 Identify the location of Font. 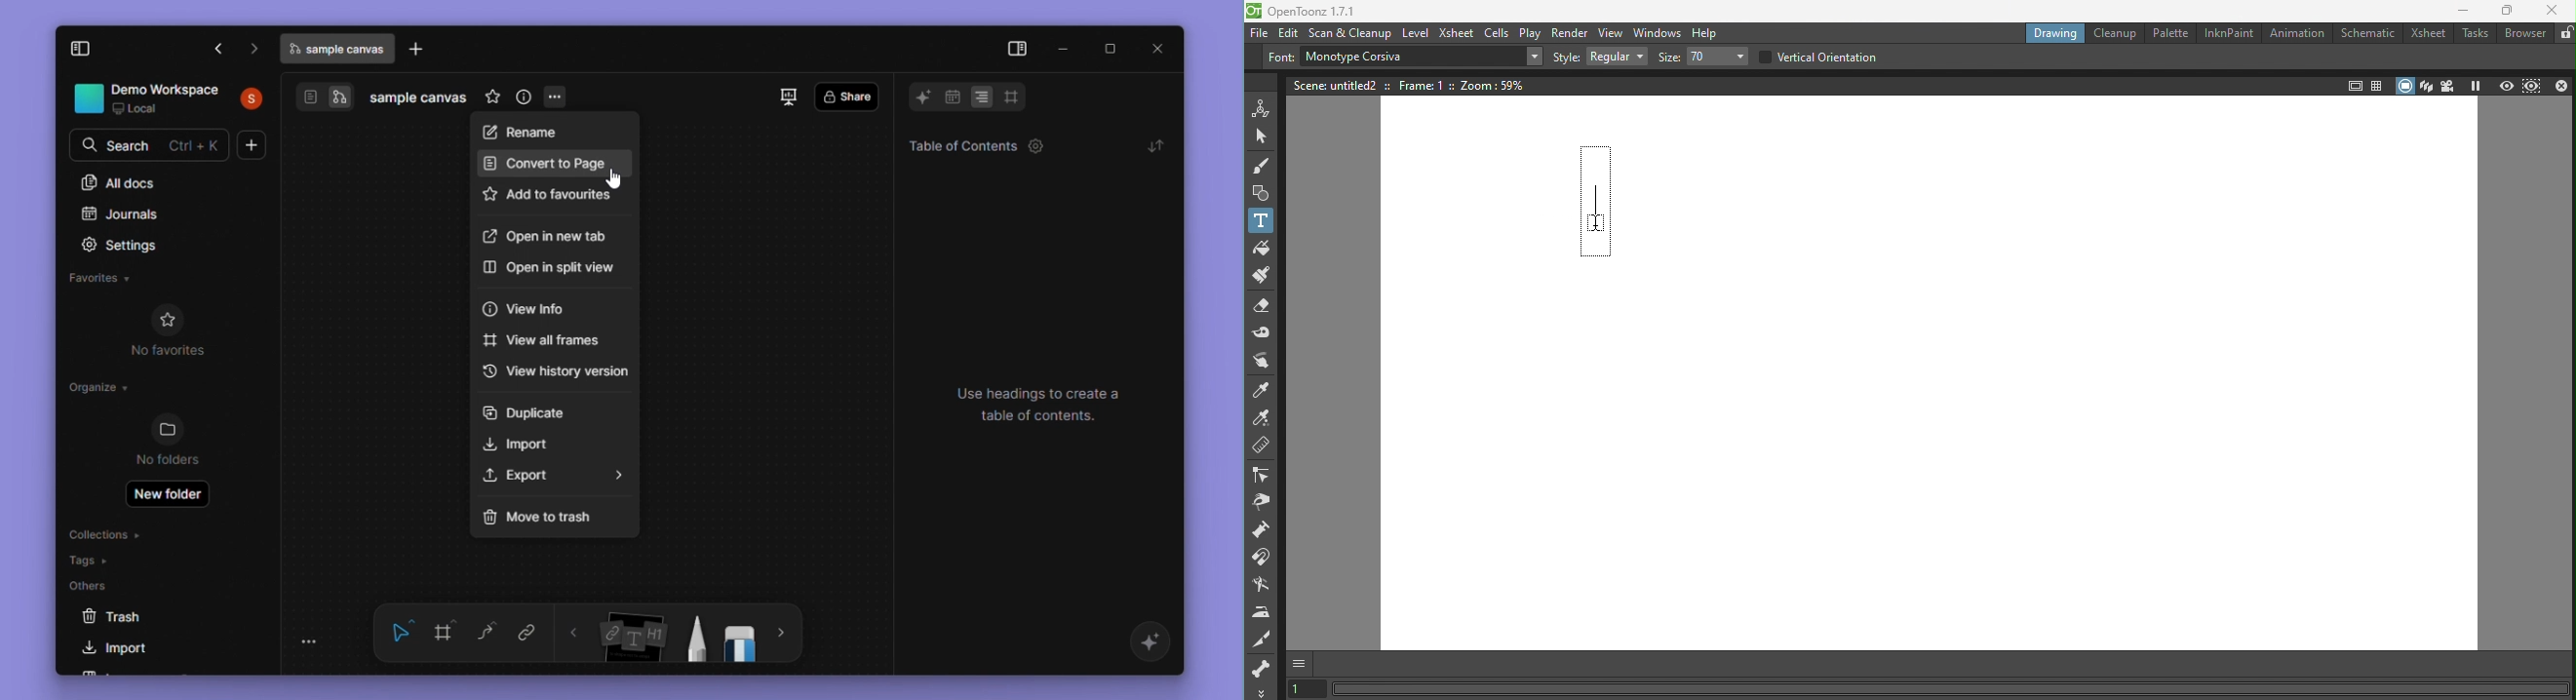
(1278, 57).